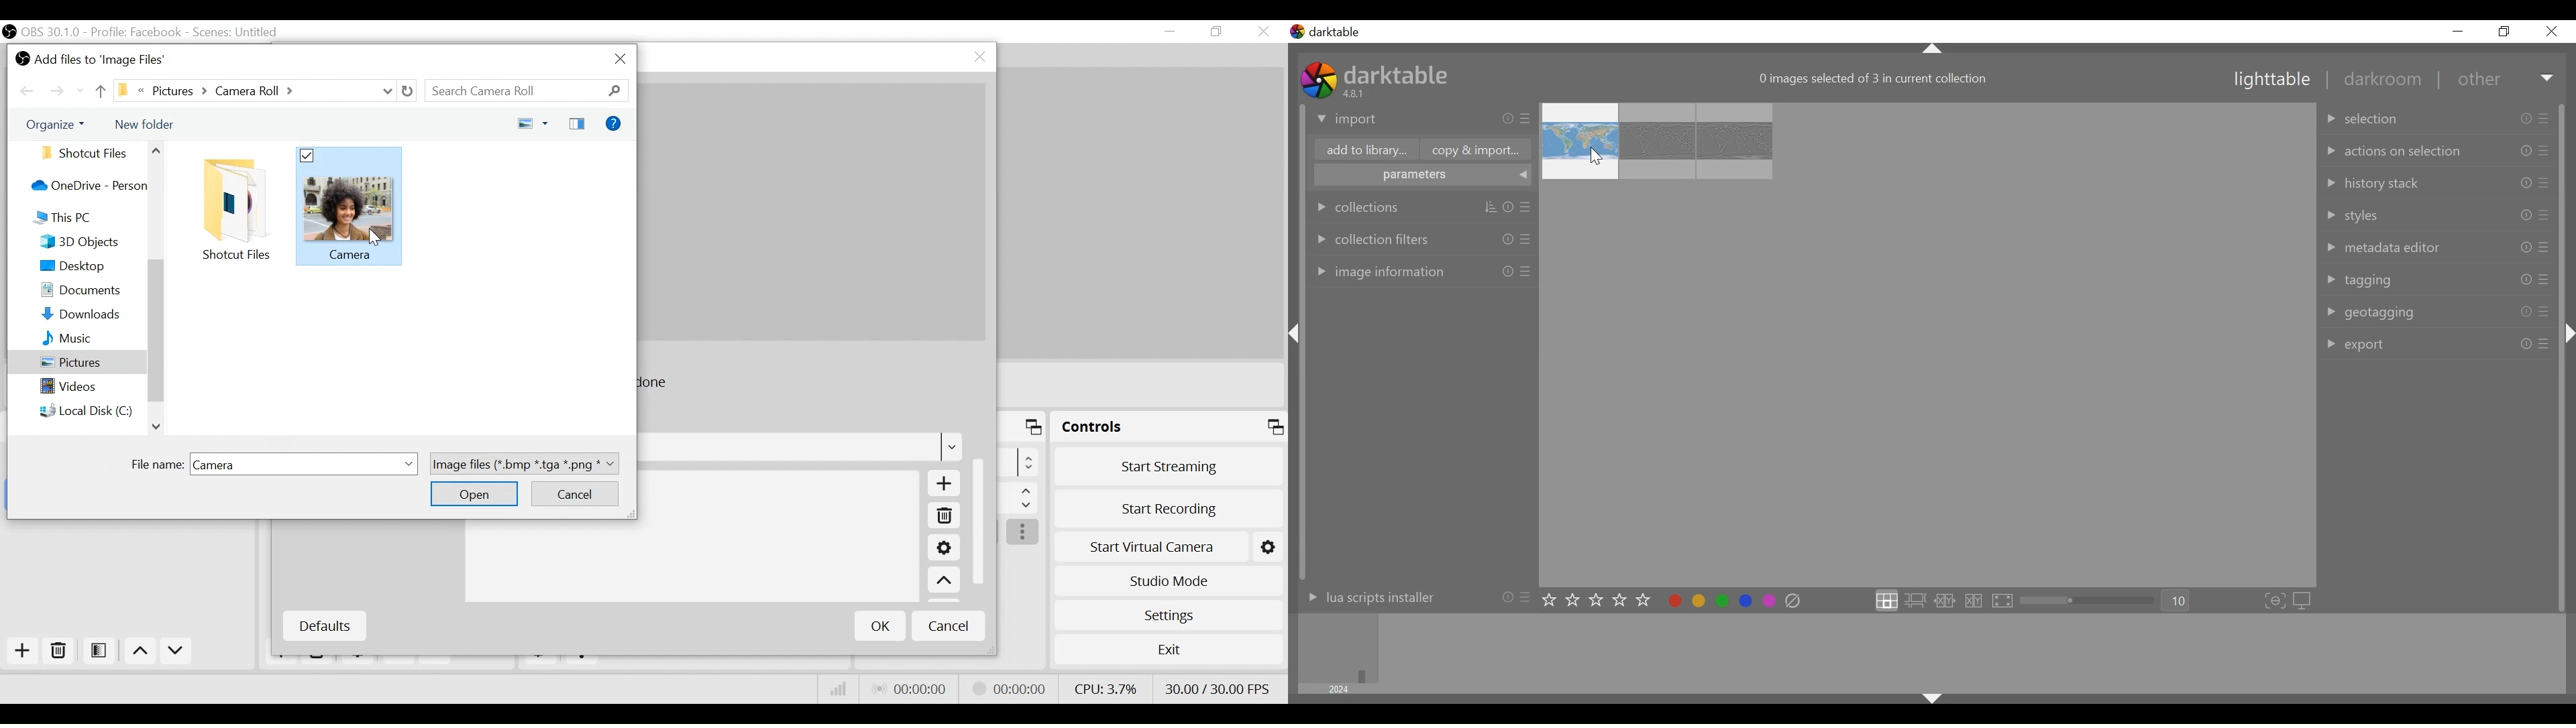 This screenshot has height=728, width=2576. I want to click on lighttable, so click(2275, 80).